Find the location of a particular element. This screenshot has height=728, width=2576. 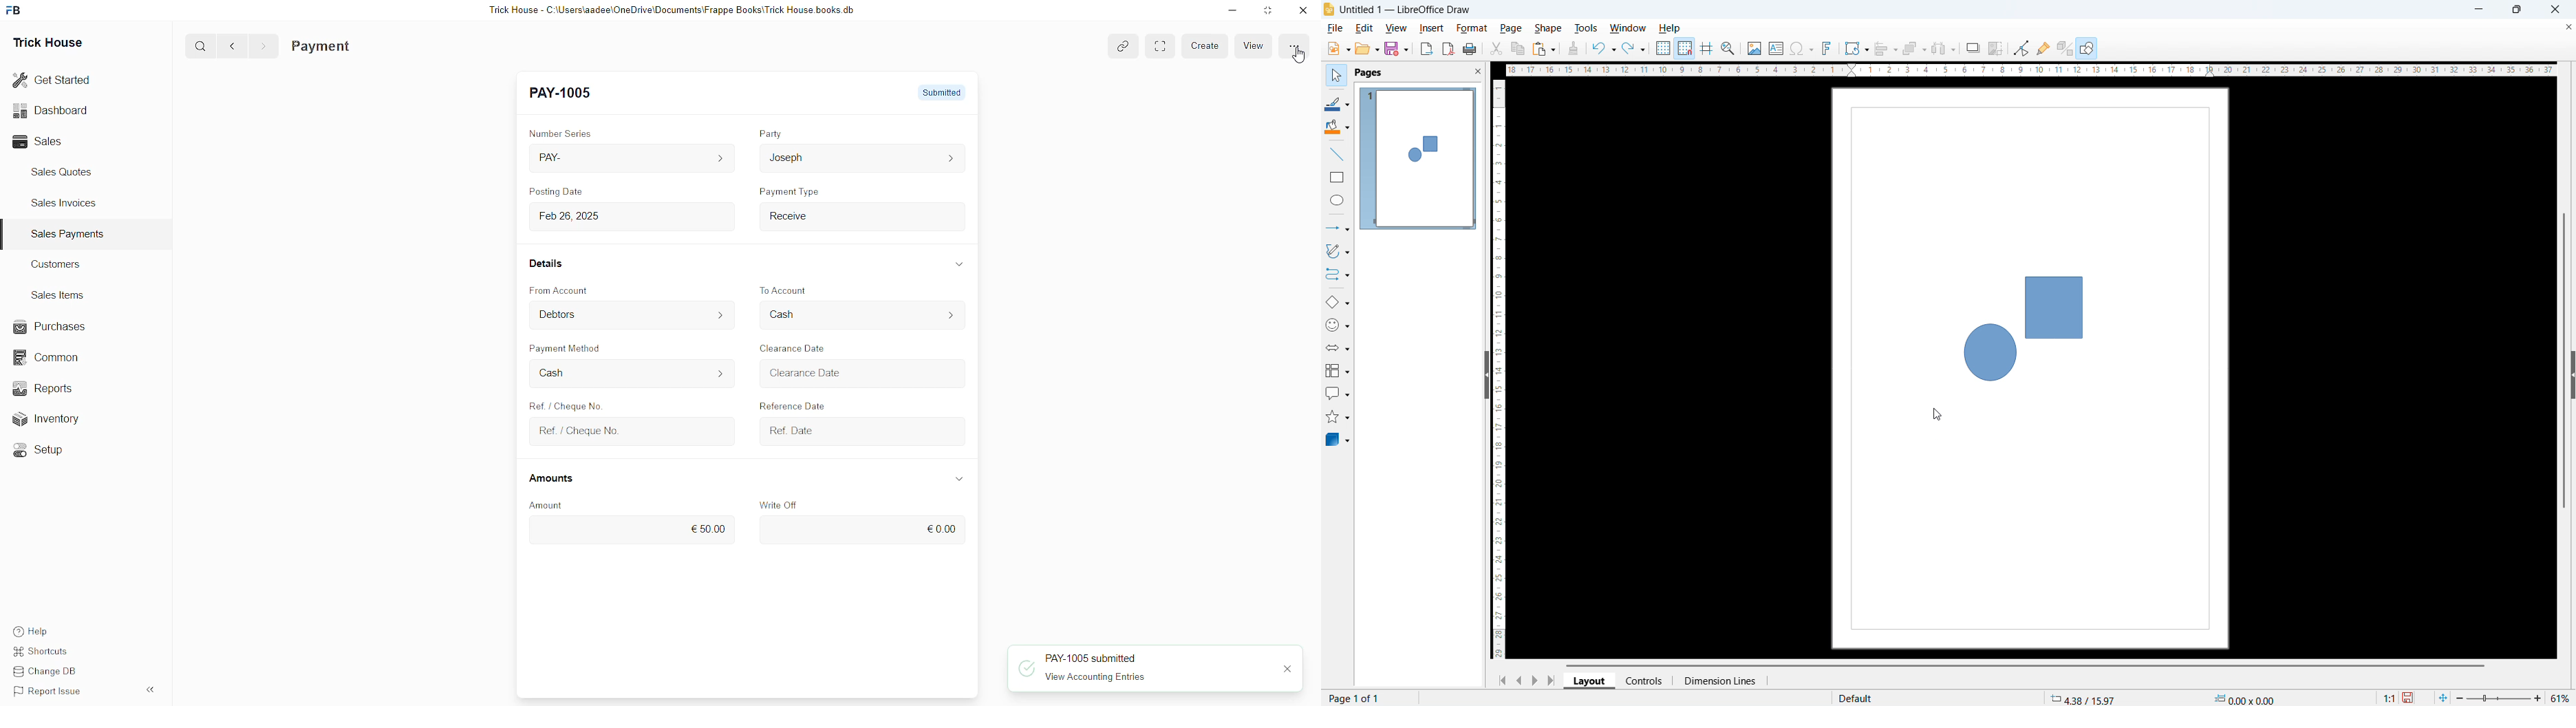

View is located at coordinates (1254, 47).